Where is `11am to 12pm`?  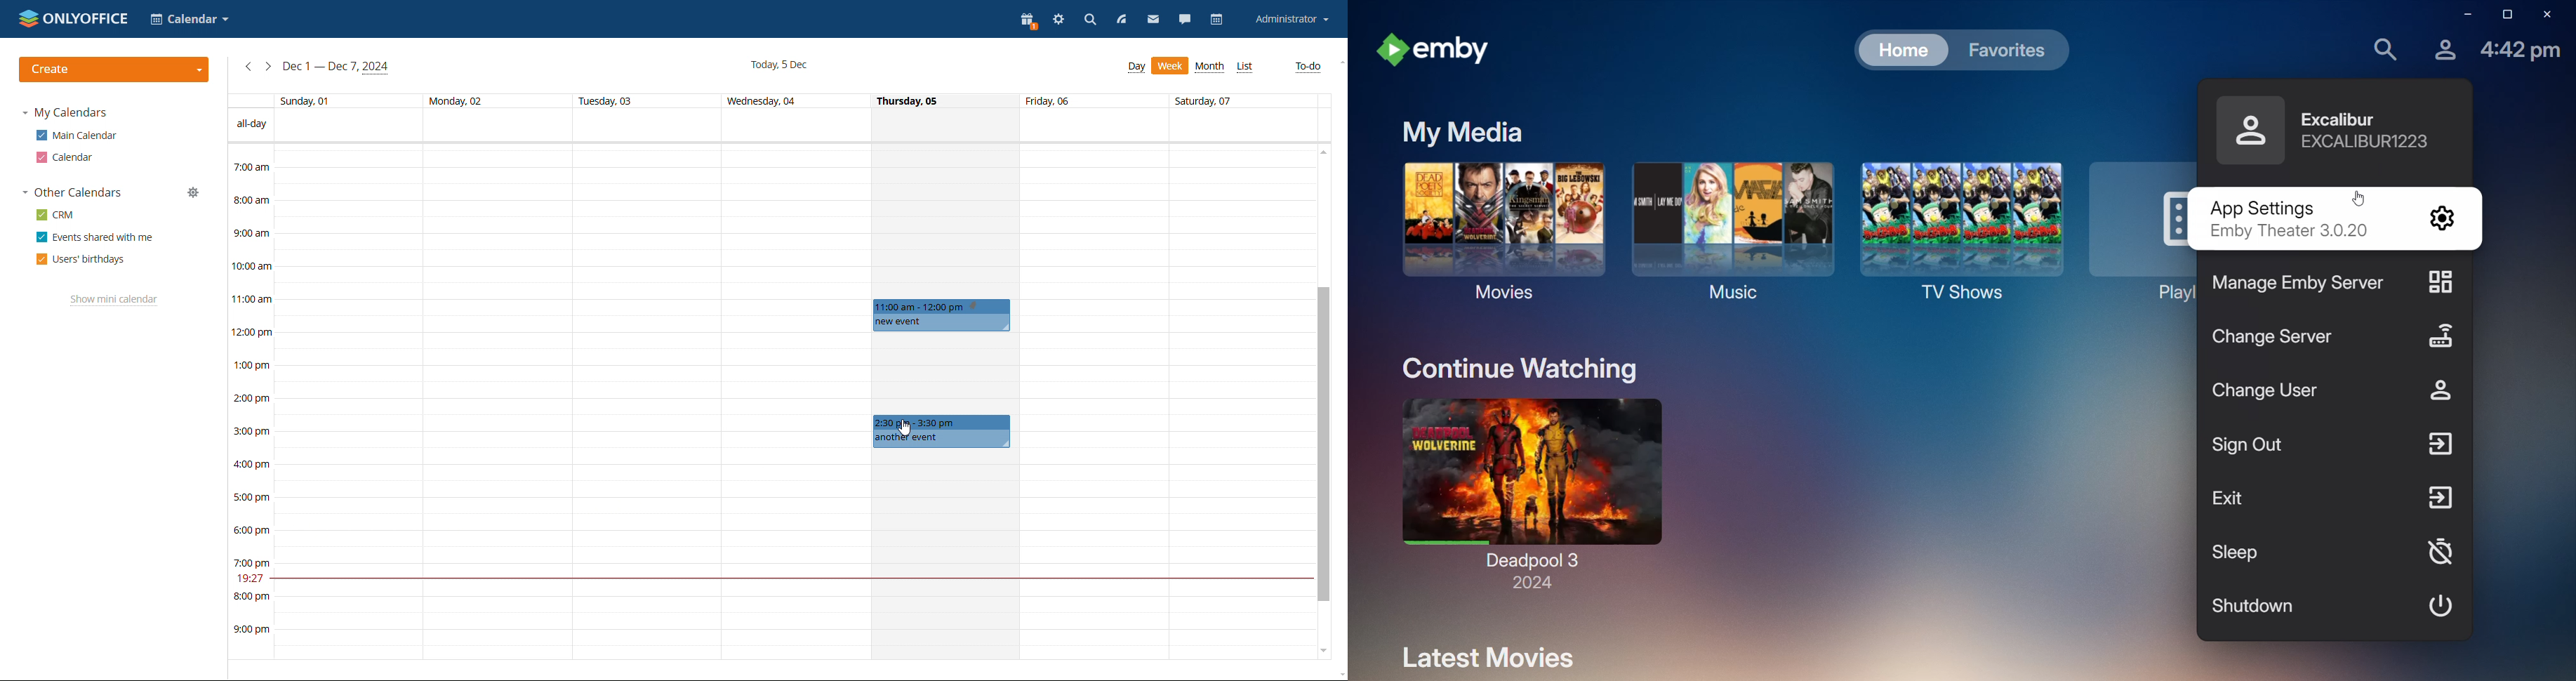 11am to 12pm is located at coordinates (939, 306).